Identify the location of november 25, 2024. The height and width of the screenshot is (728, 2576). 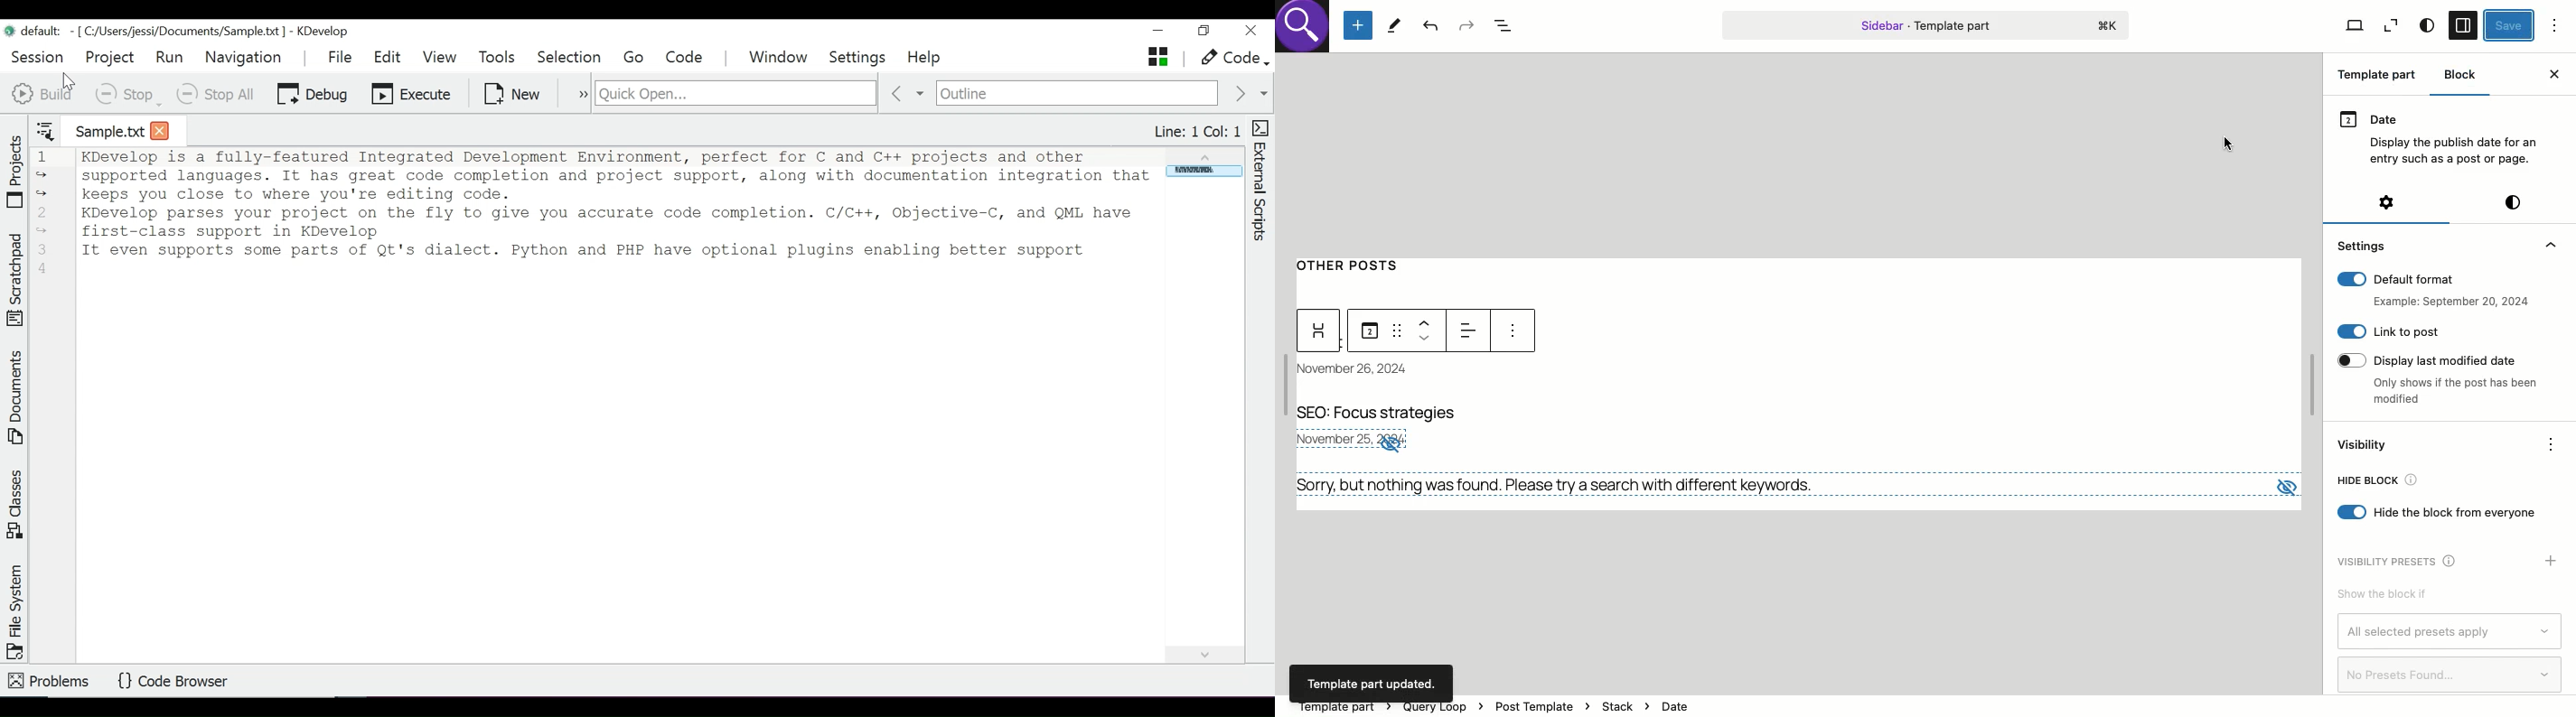
(1332, 440).